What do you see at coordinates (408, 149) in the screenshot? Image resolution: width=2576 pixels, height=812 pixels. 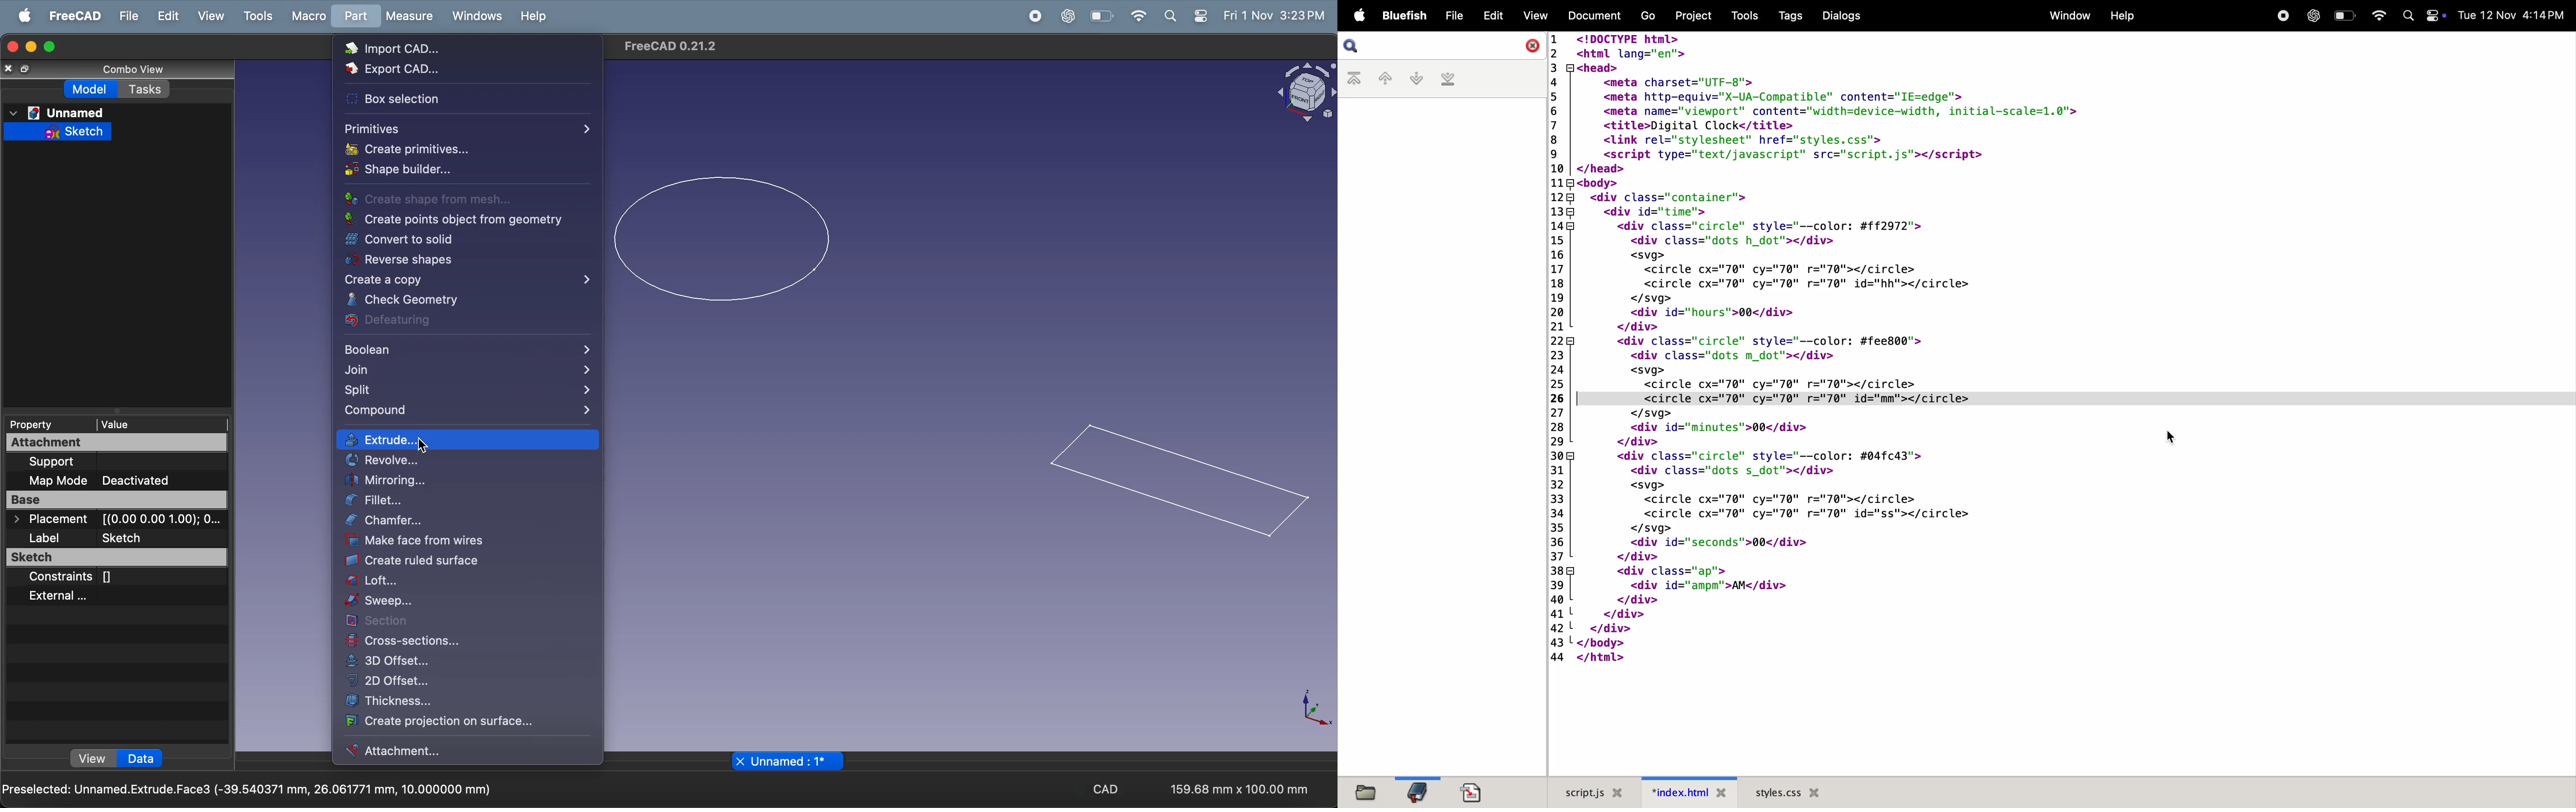 I see `Create primitives...` at bounding box center [408, 149].